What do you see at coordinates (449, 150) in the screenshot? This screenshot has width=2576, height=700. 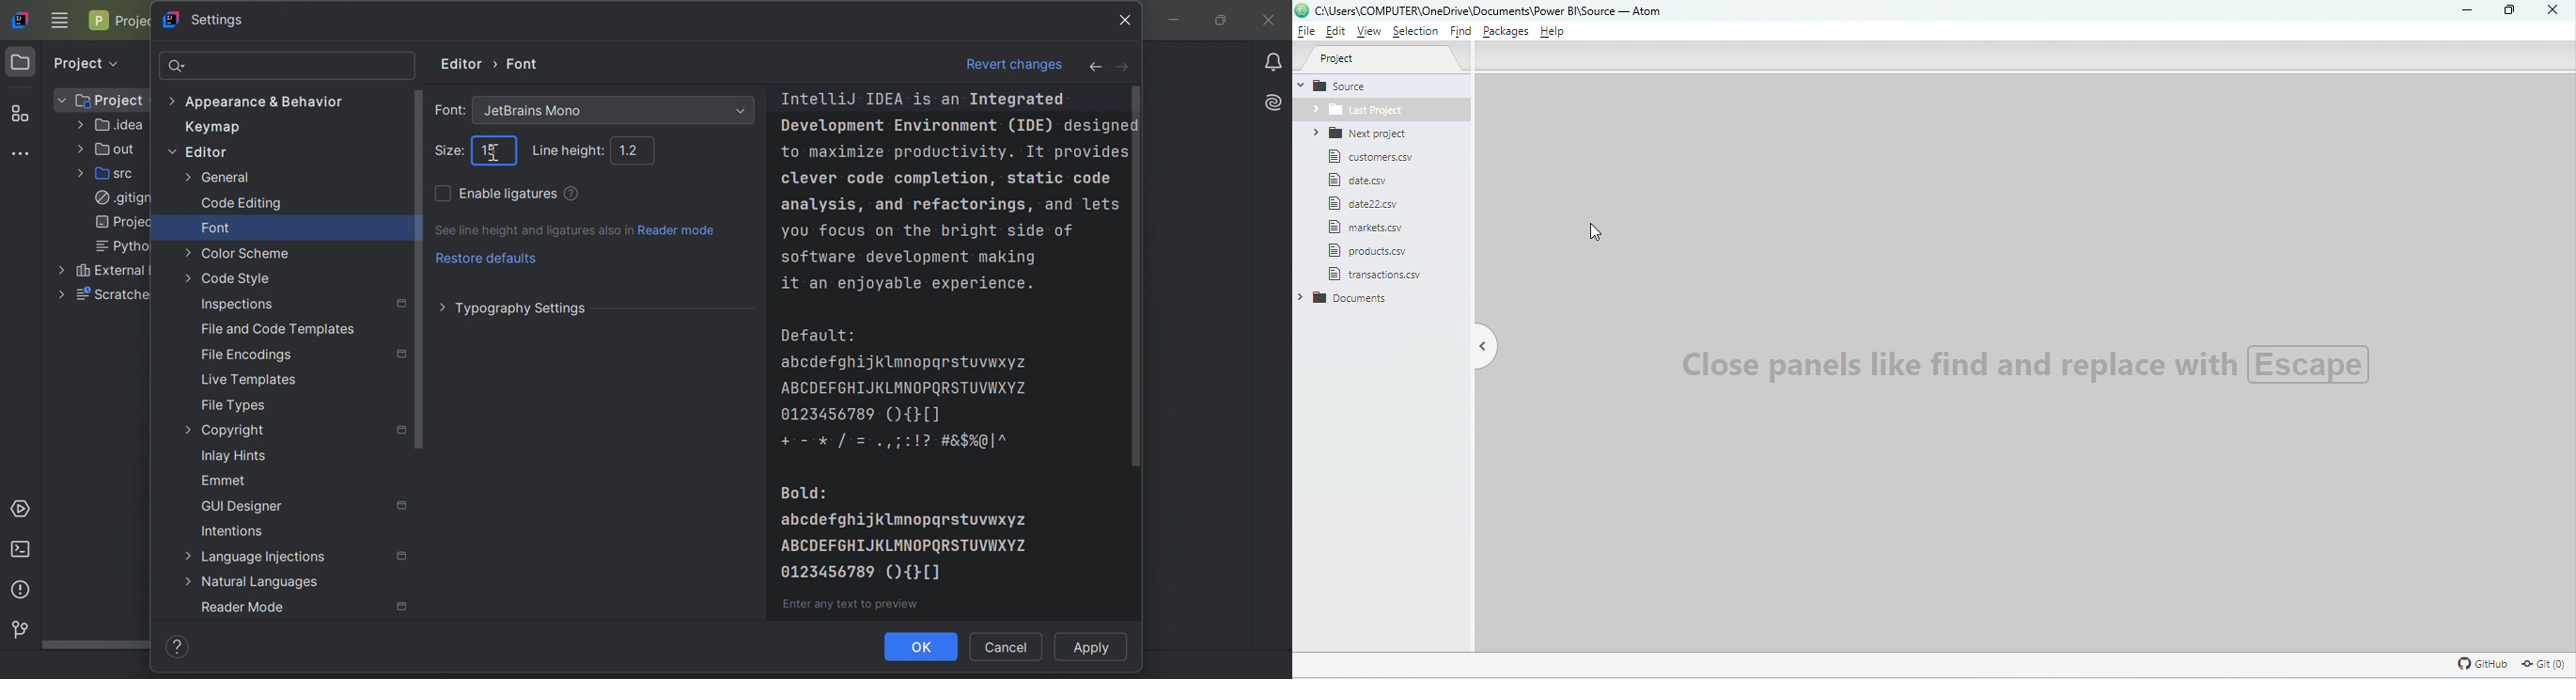 I see `Size` at bounding box center [449, 150].